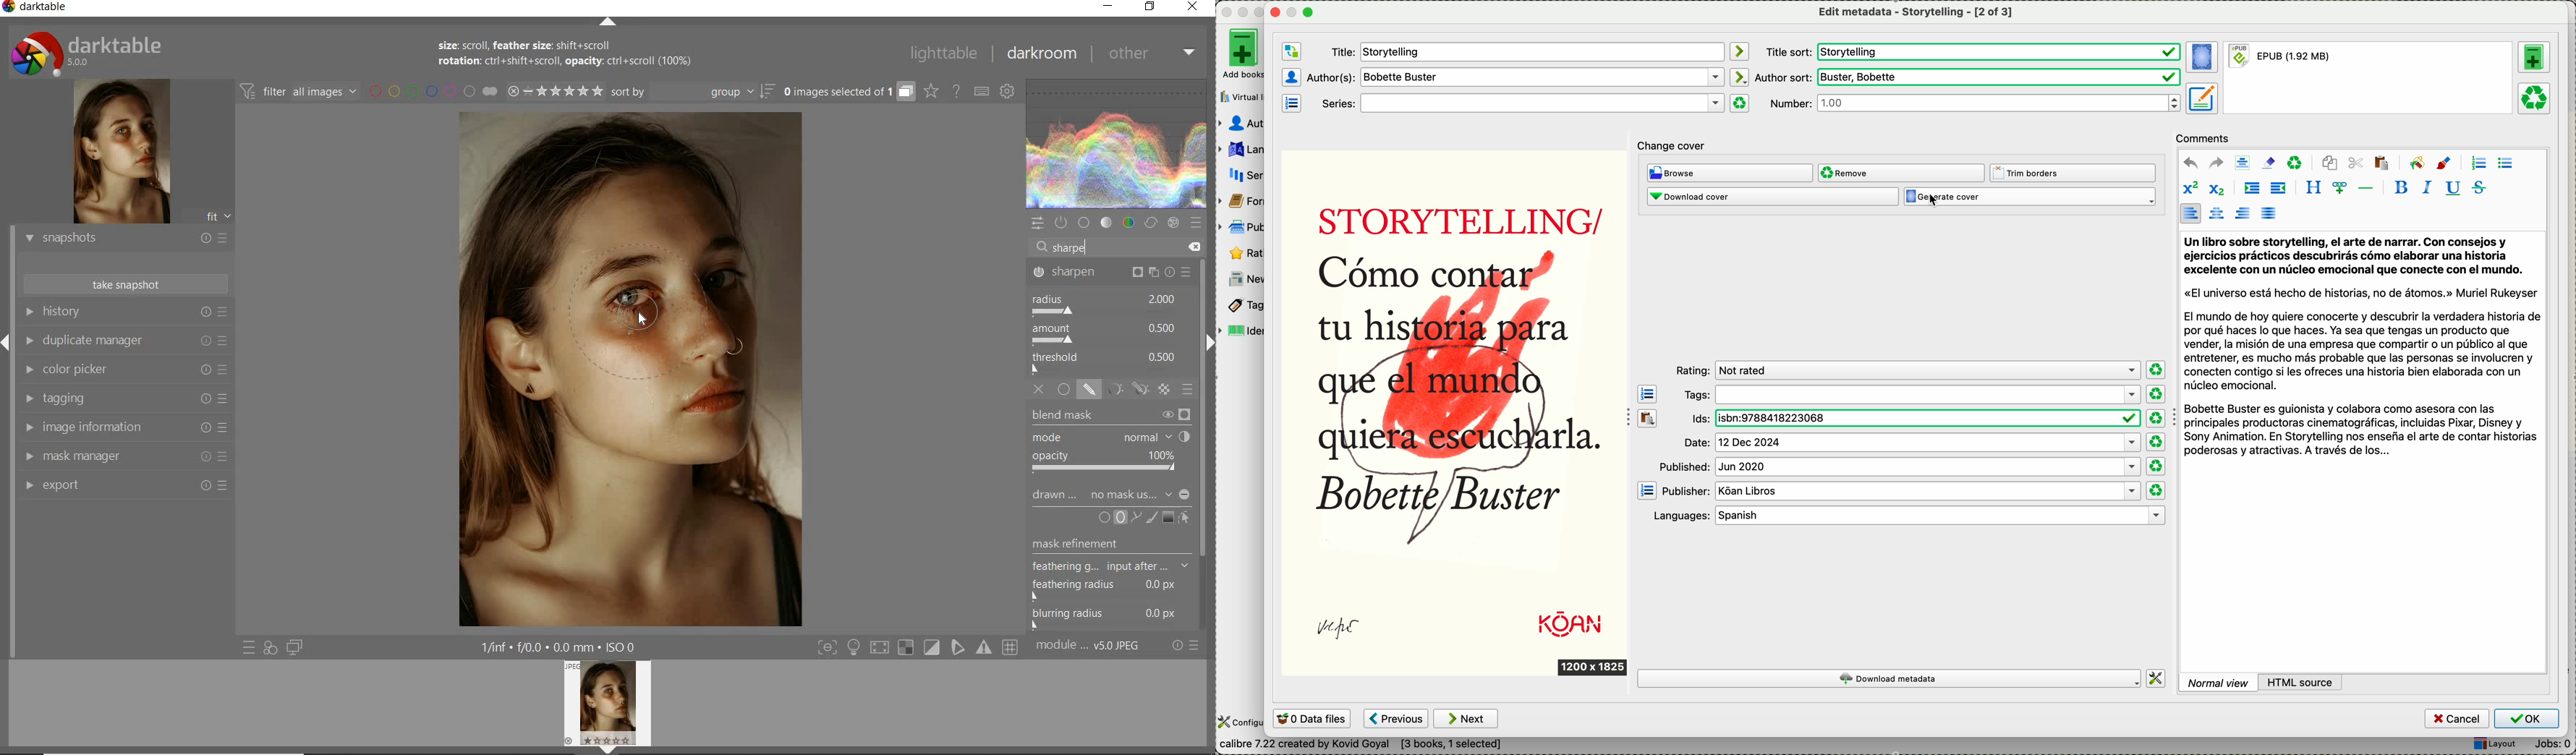  I want to click on DRAWN MASK, so click(1109, 495).